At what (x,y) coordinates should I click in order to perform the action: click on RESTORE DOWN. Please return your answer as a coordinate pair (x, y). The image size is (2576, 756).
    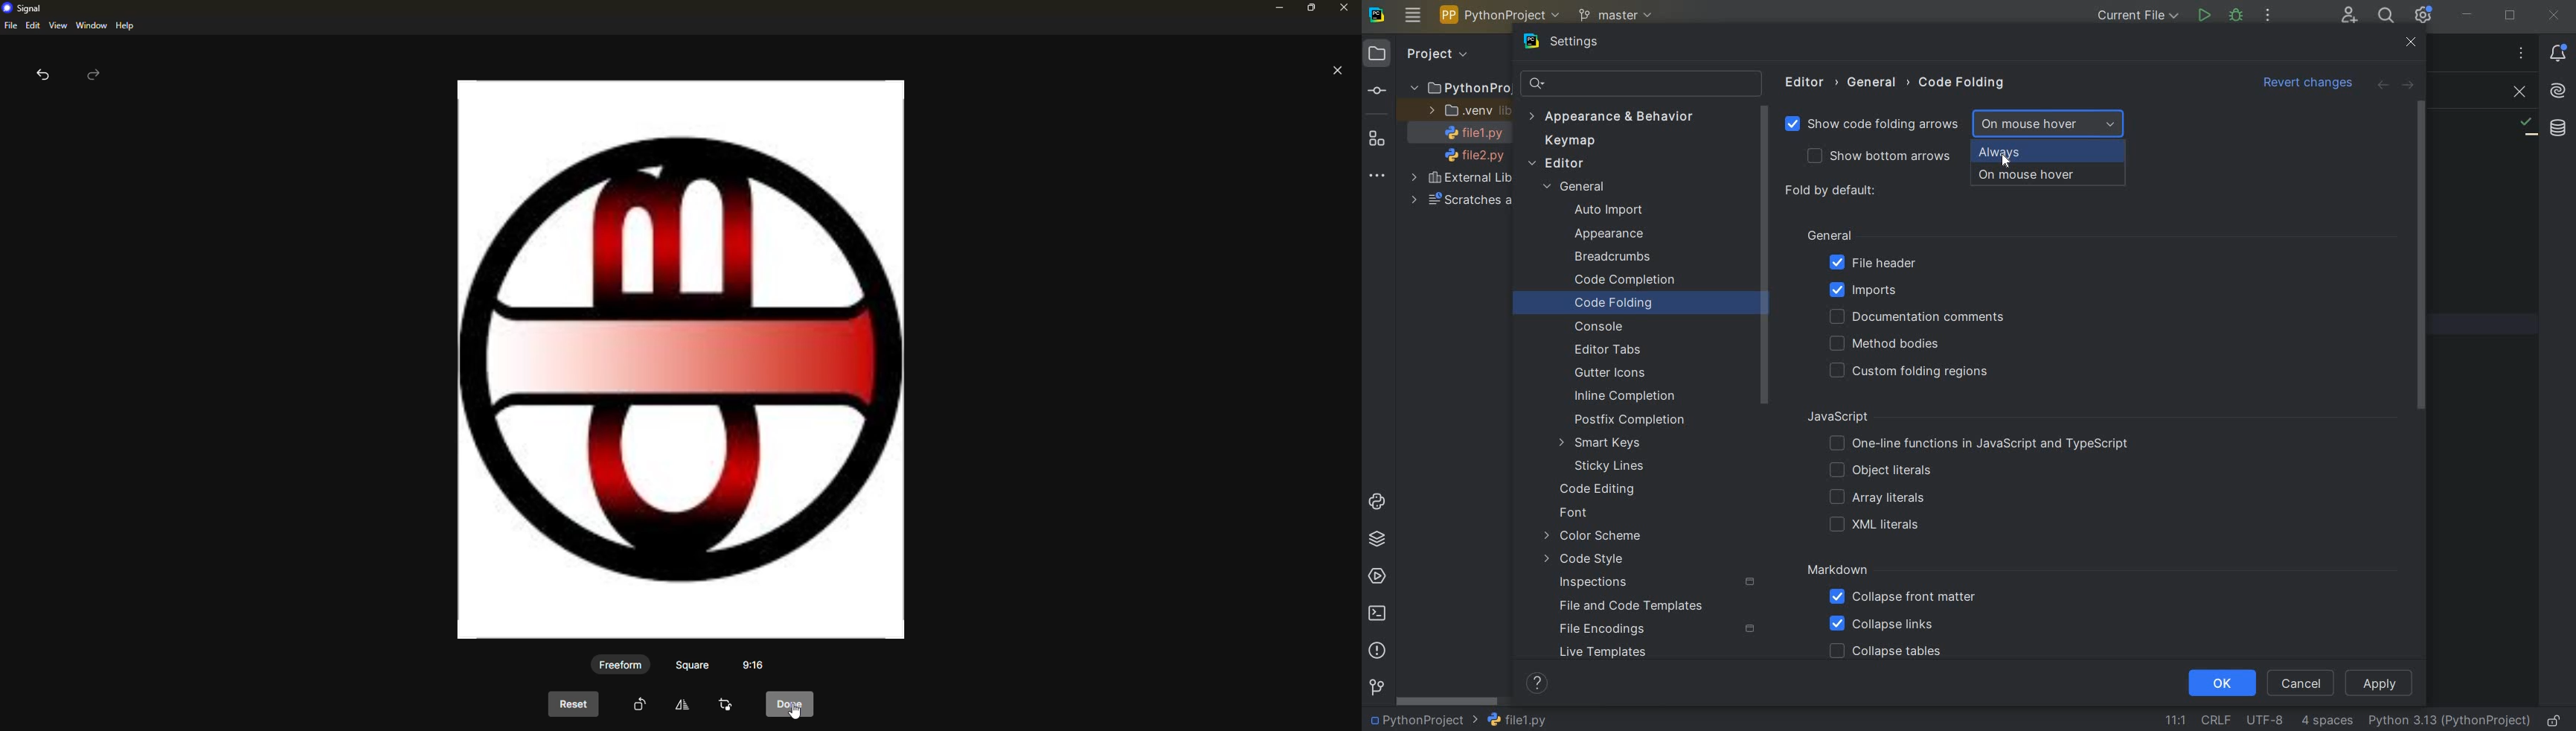
    Looking at the image, I should click on (2511, 17).